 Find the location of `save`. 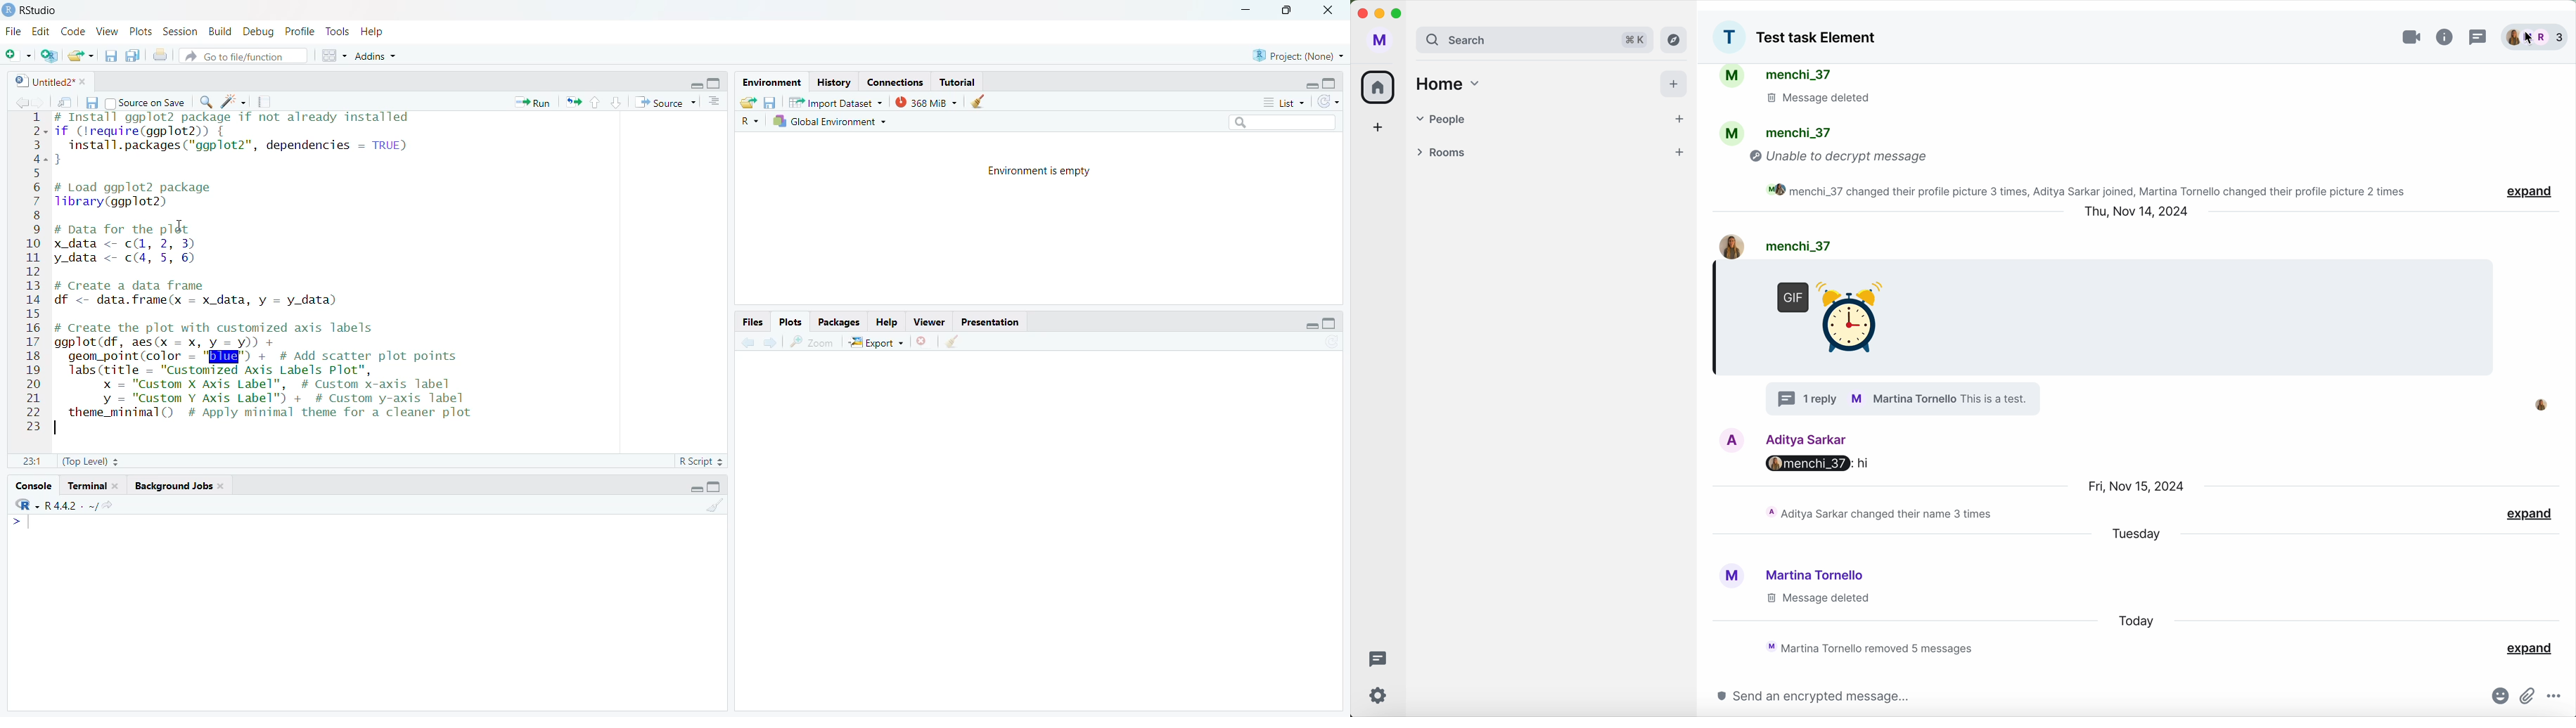

save is located at coordinates (773, 103).